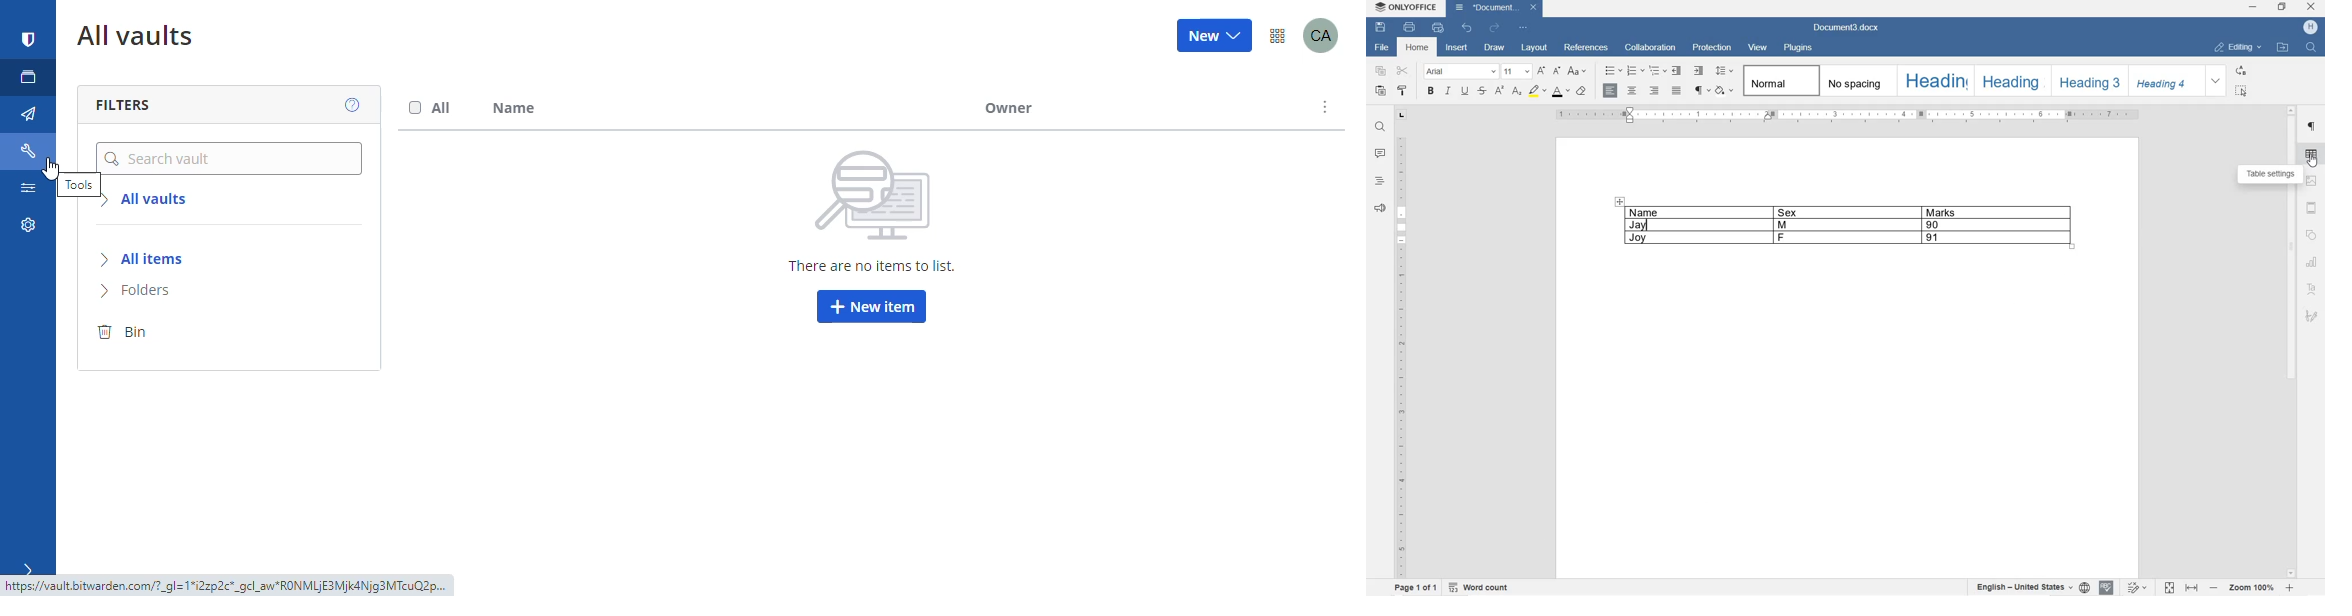 This screenshot has width=2352, height=616. Describe the element at coordinates (2310, 182) in the screenshot. I see `IMAGE ` at that location.